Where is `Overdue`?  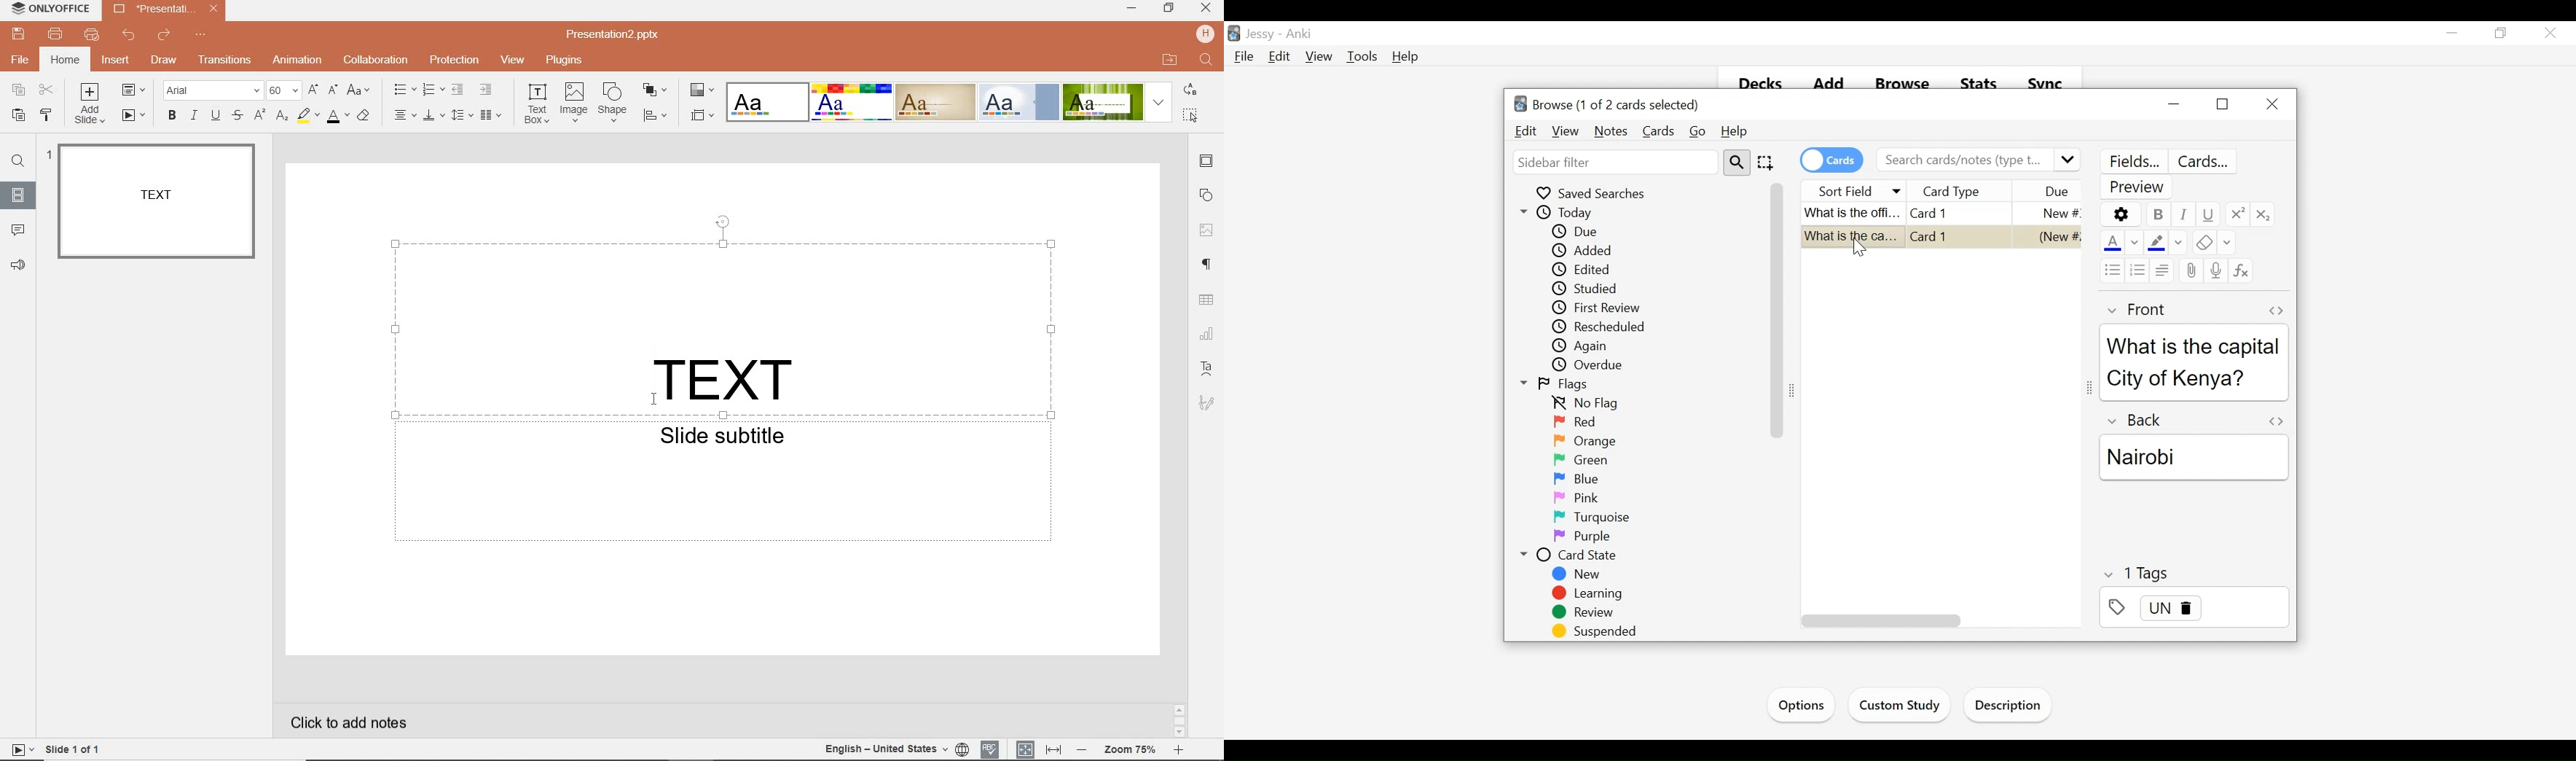 Overdue is located at coordinates (1593, 365).